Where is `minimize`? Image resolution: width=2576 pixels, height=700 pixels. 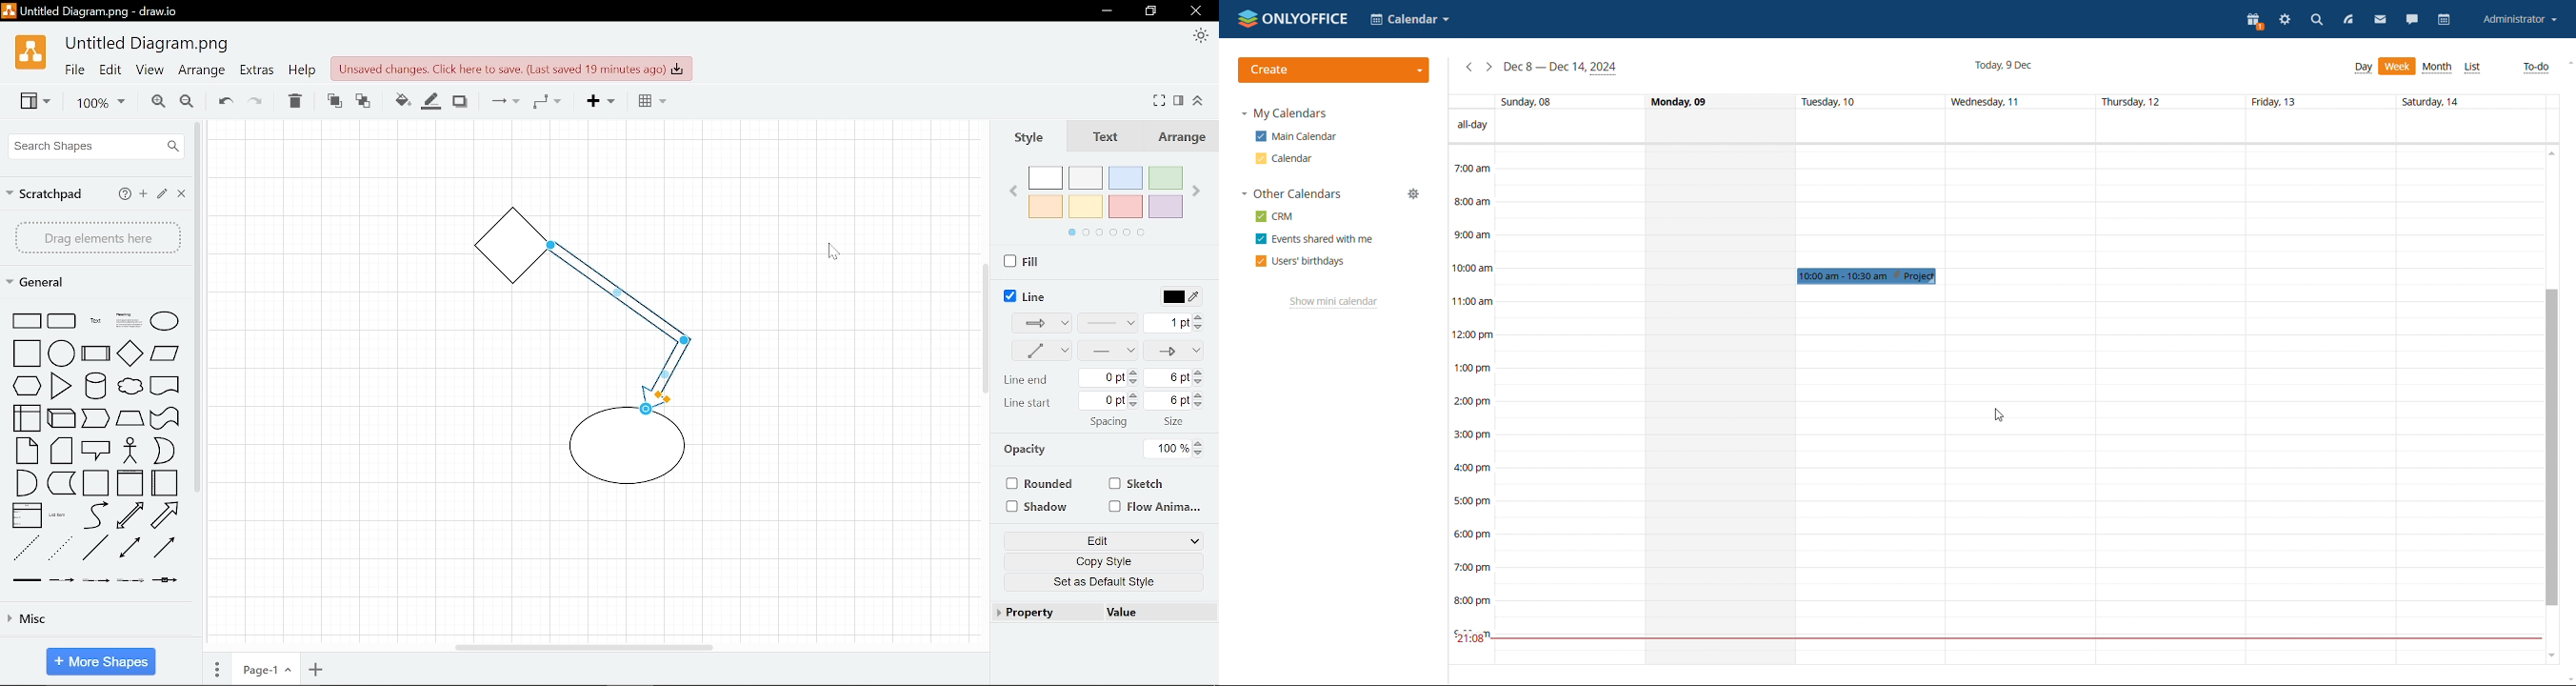
minimize is located at coordinates (1153, 11).